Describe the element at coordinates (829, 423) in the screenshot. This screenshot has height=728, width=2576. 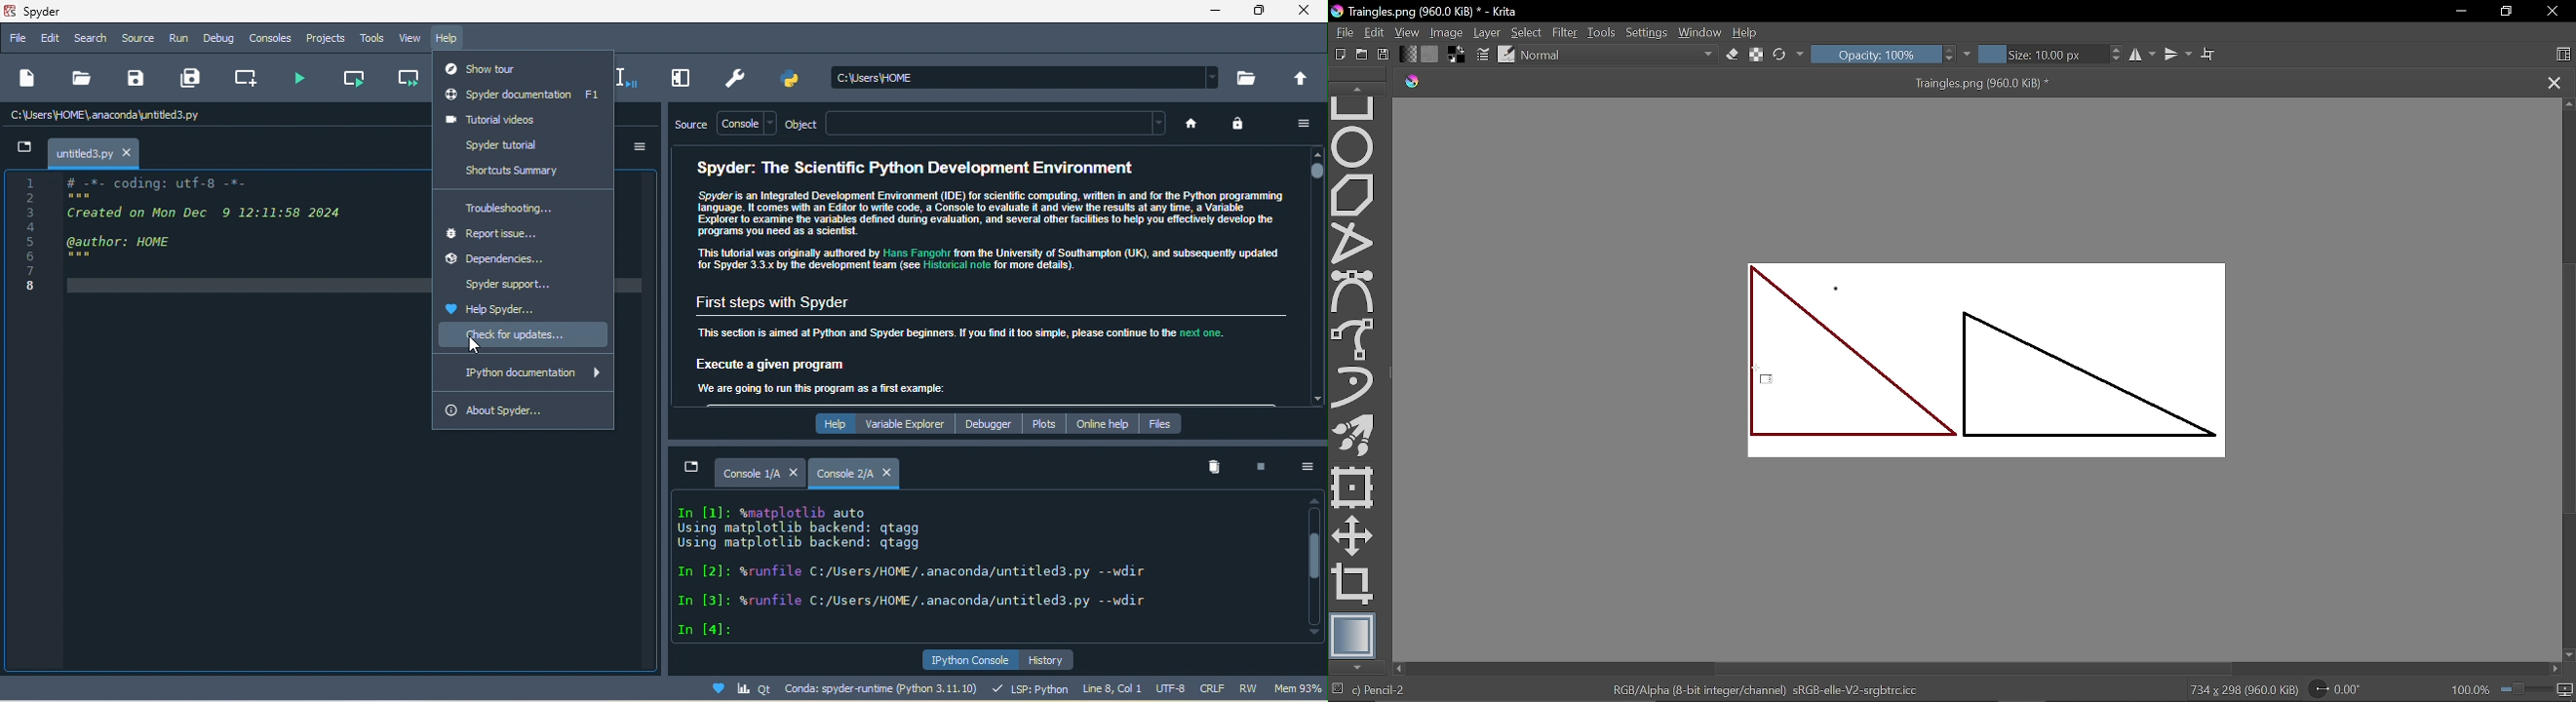
I see `help` at that location.